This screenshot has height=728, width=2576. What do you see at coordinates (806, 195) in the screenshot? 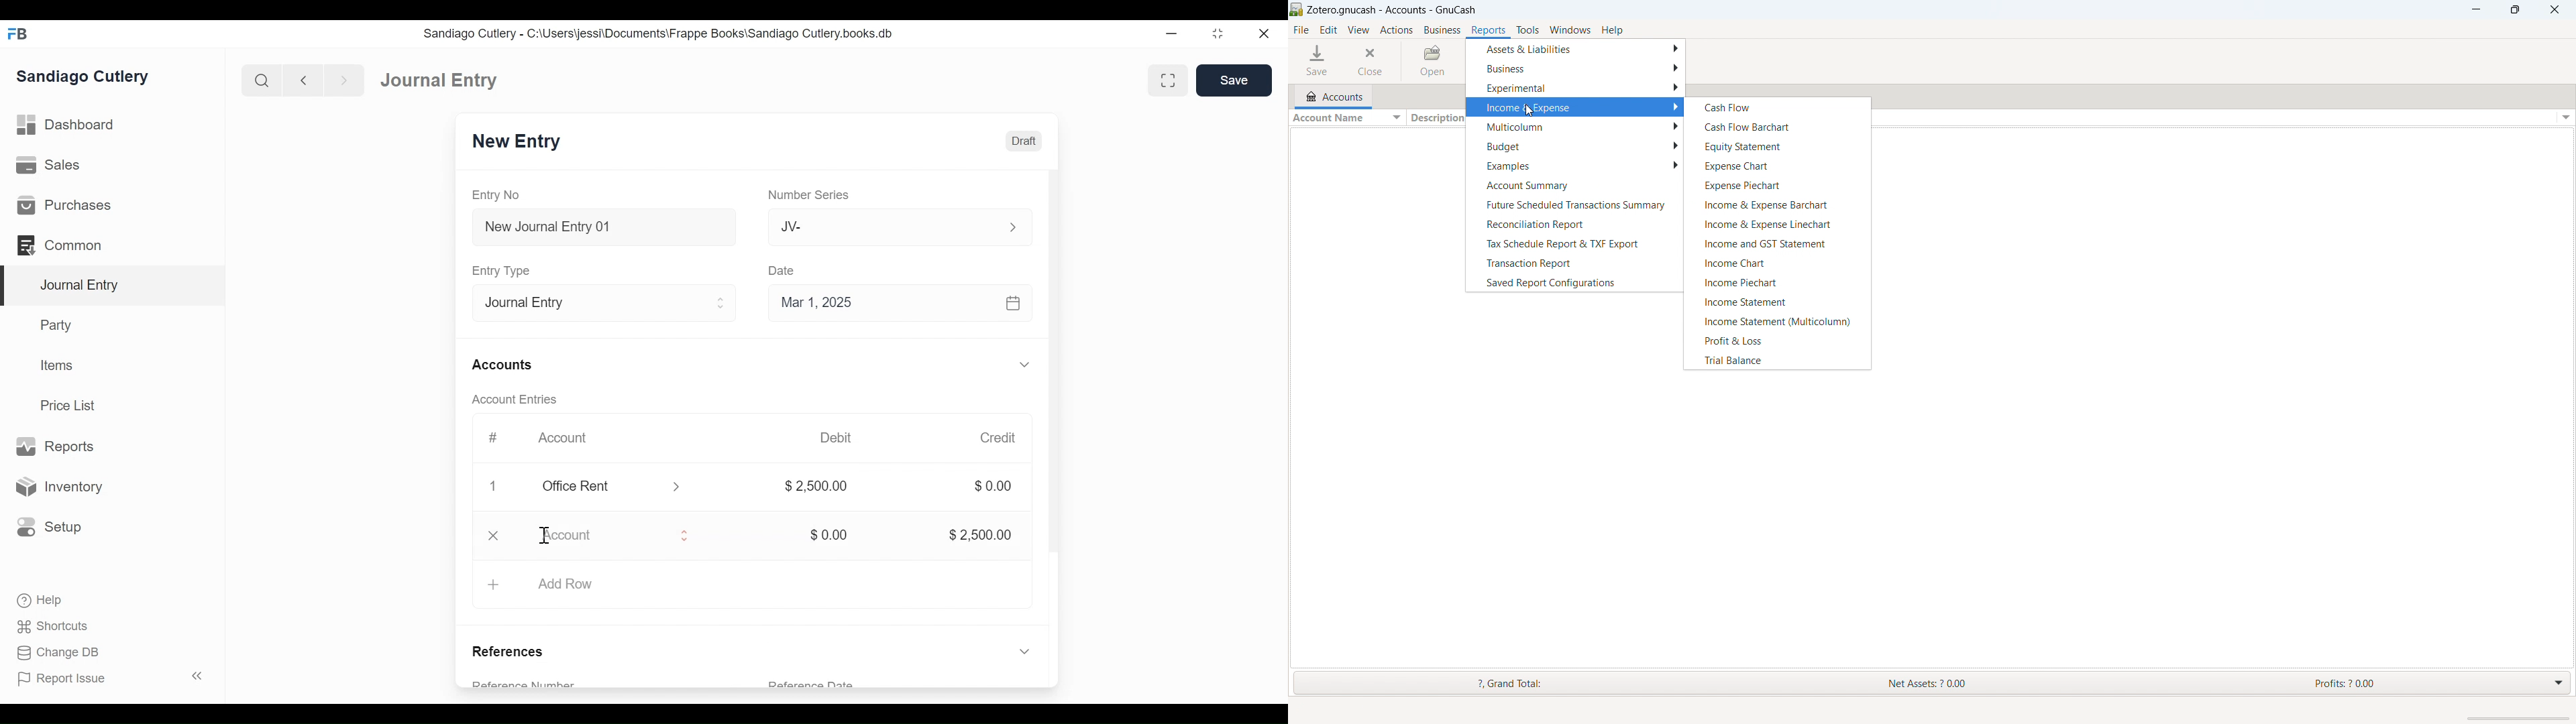
I see `Number Series` at bounding box center [806, 195].